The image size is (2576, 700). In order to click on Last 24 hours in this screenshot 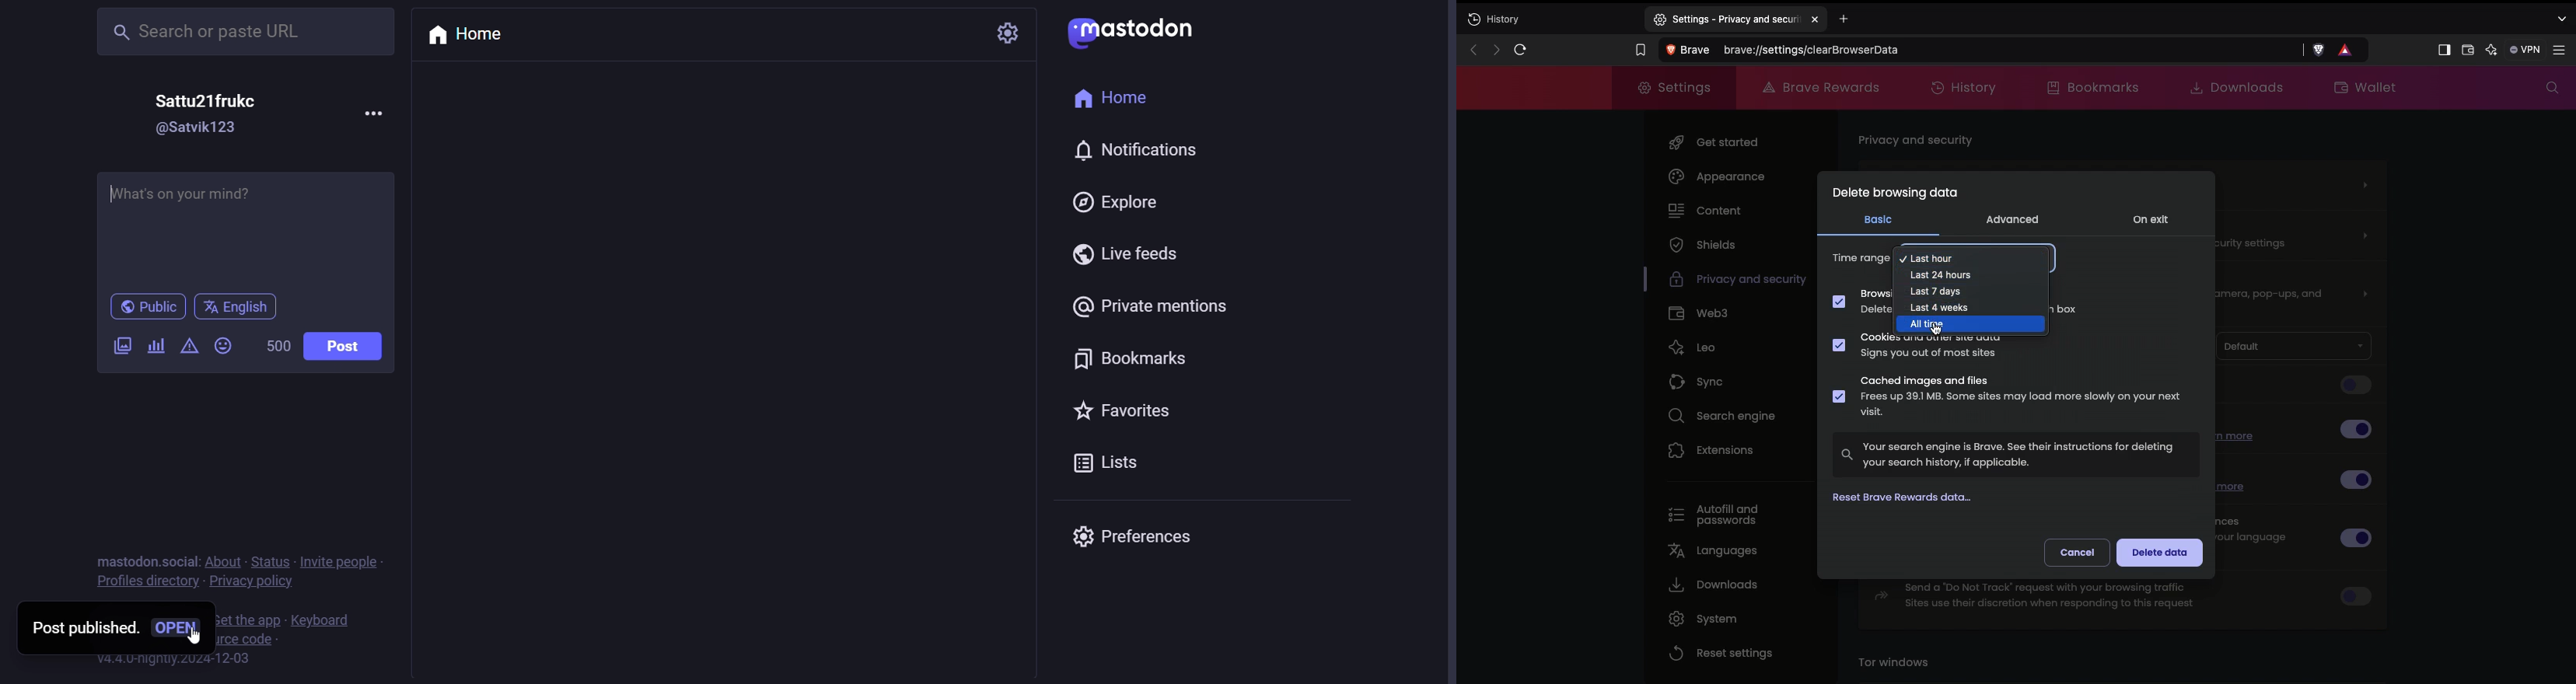, I will do `click(1944, 274)`.